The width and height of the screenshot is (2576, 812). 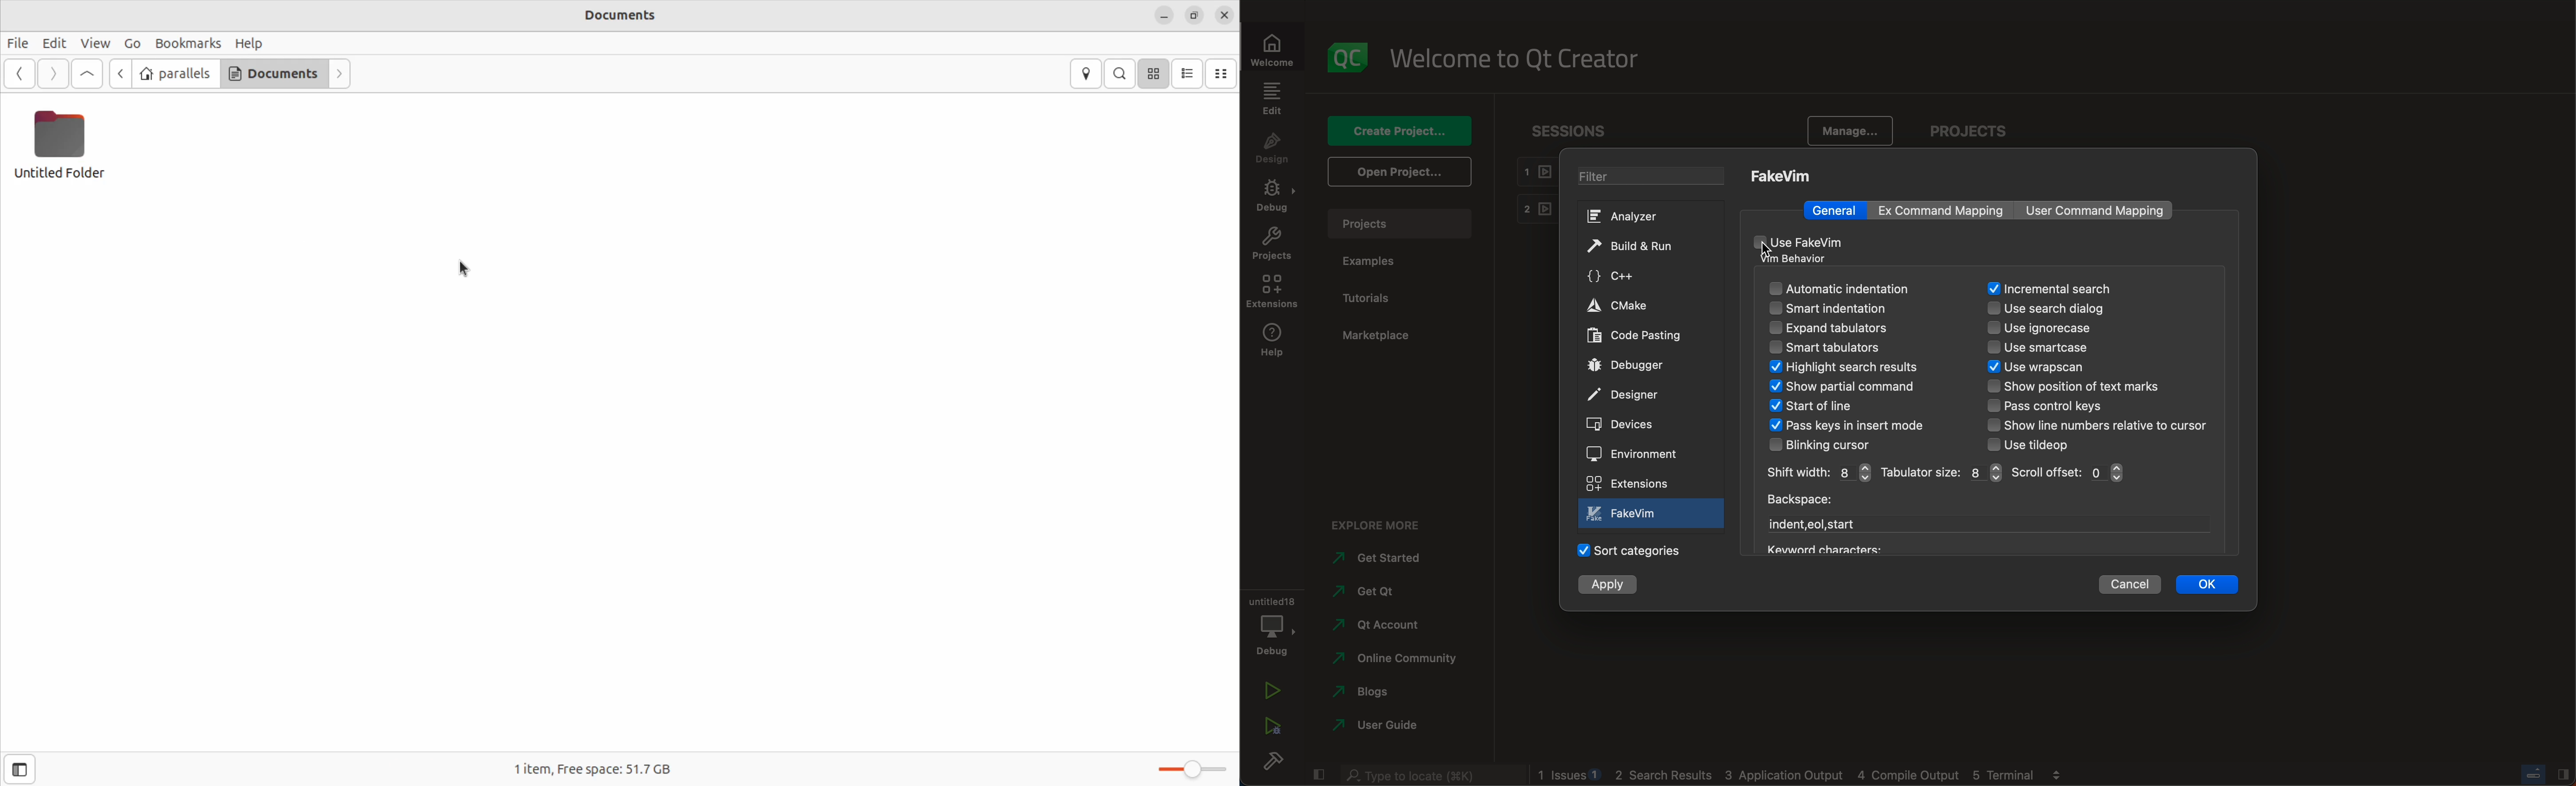 What do you see at coordinates (1274, 244) in the screenshot?
I see `projects` at bounding box center [1274, 244].